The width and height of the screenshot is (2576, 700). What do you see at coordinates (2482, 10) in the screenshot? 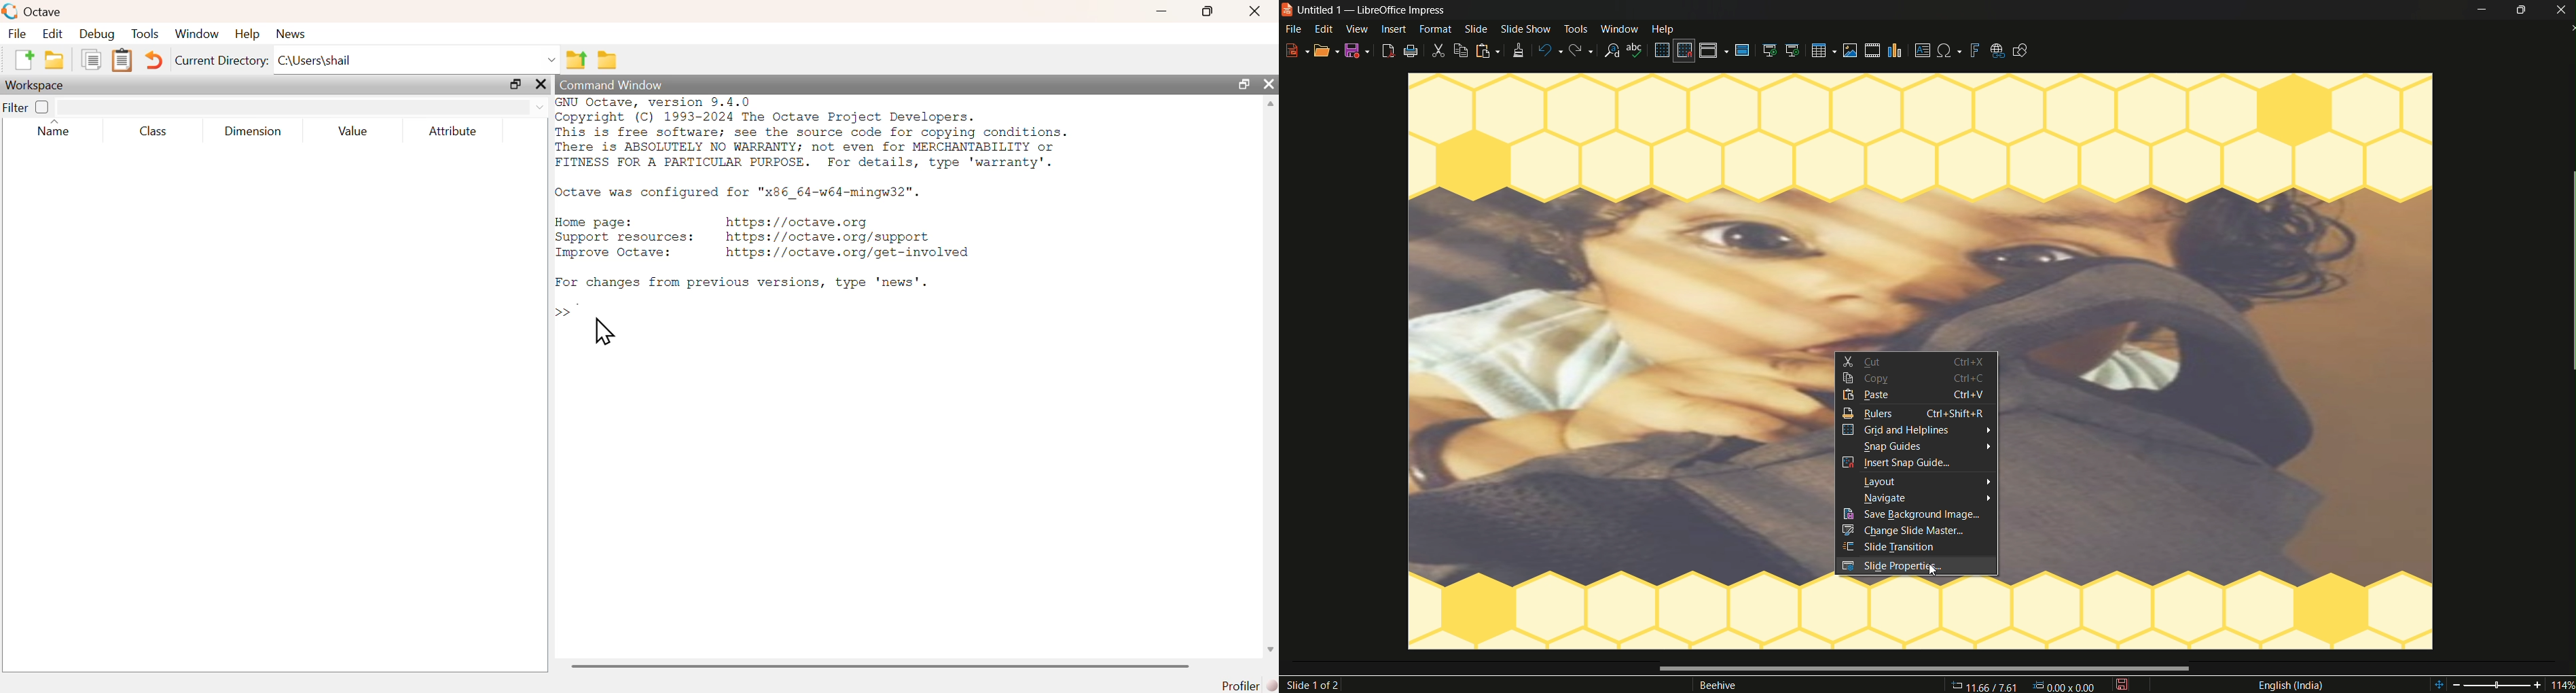
I see `minimize` at bounding box center [2482, 10].